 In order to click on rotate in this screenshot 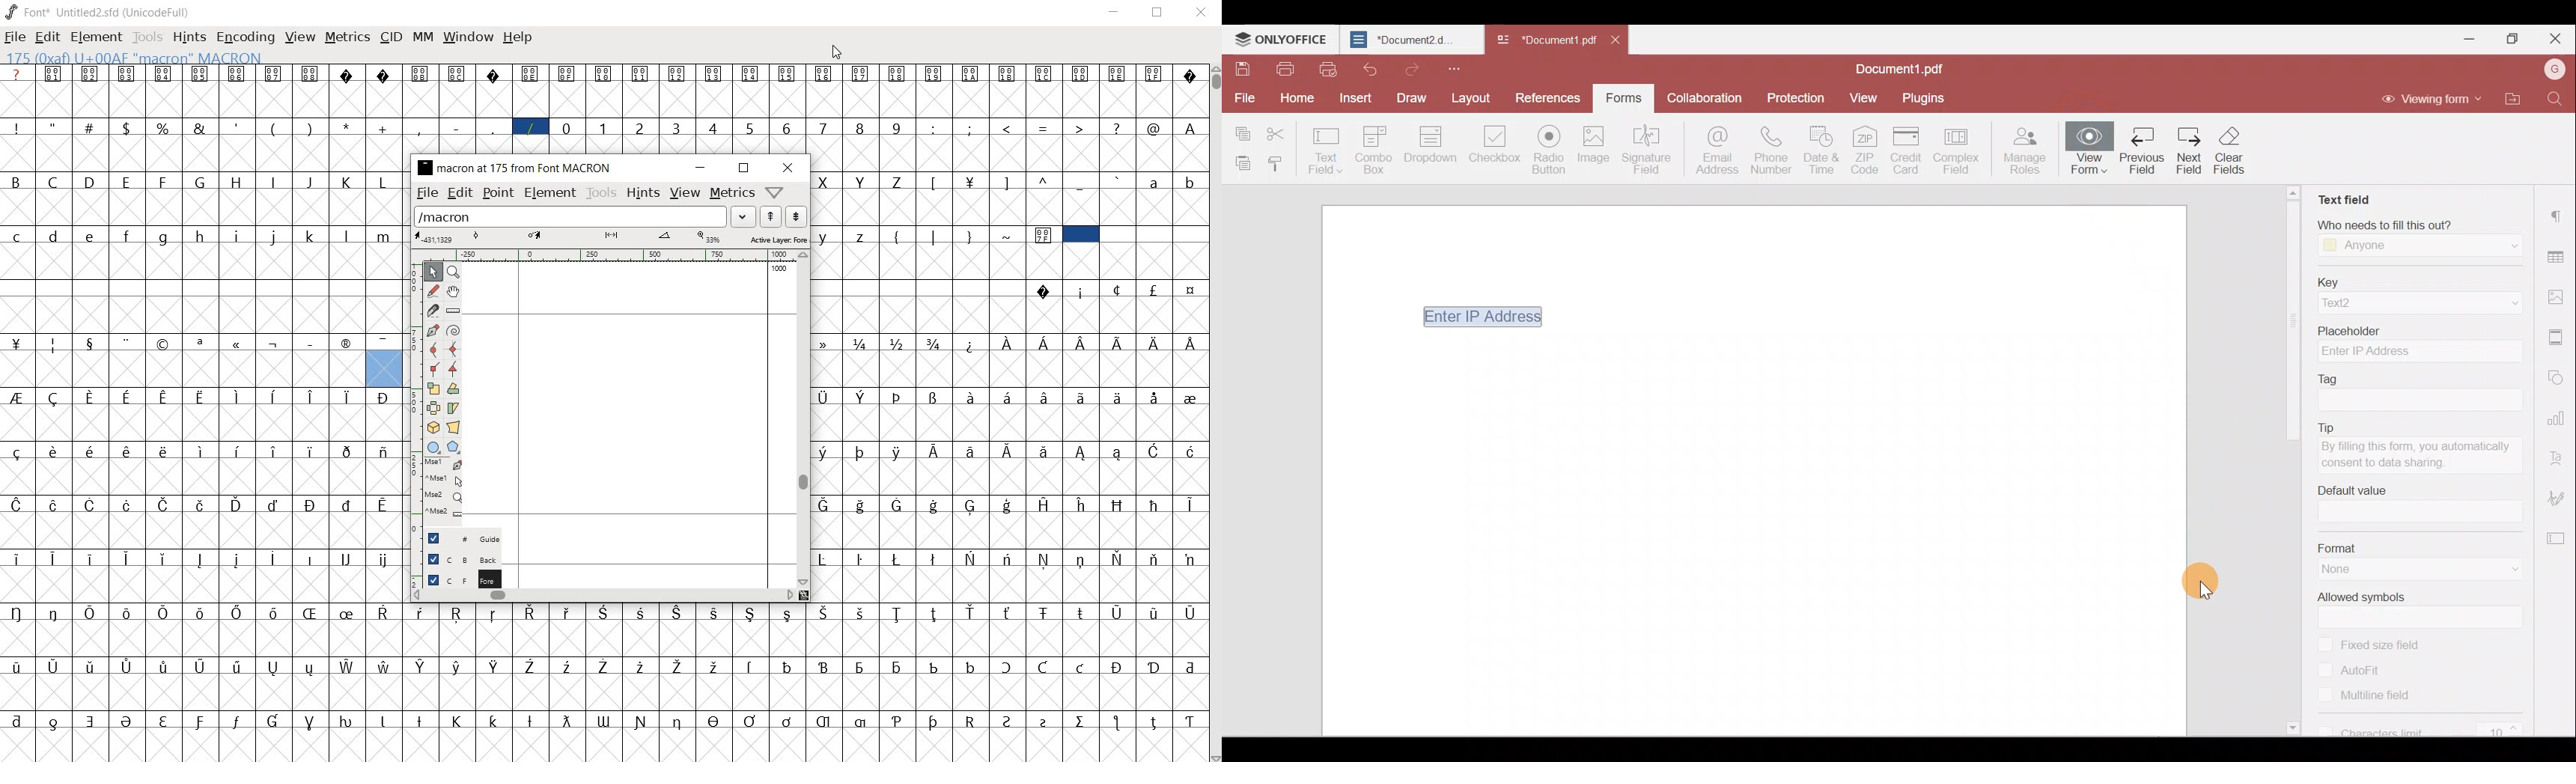, I will do `click(453, 388)`.